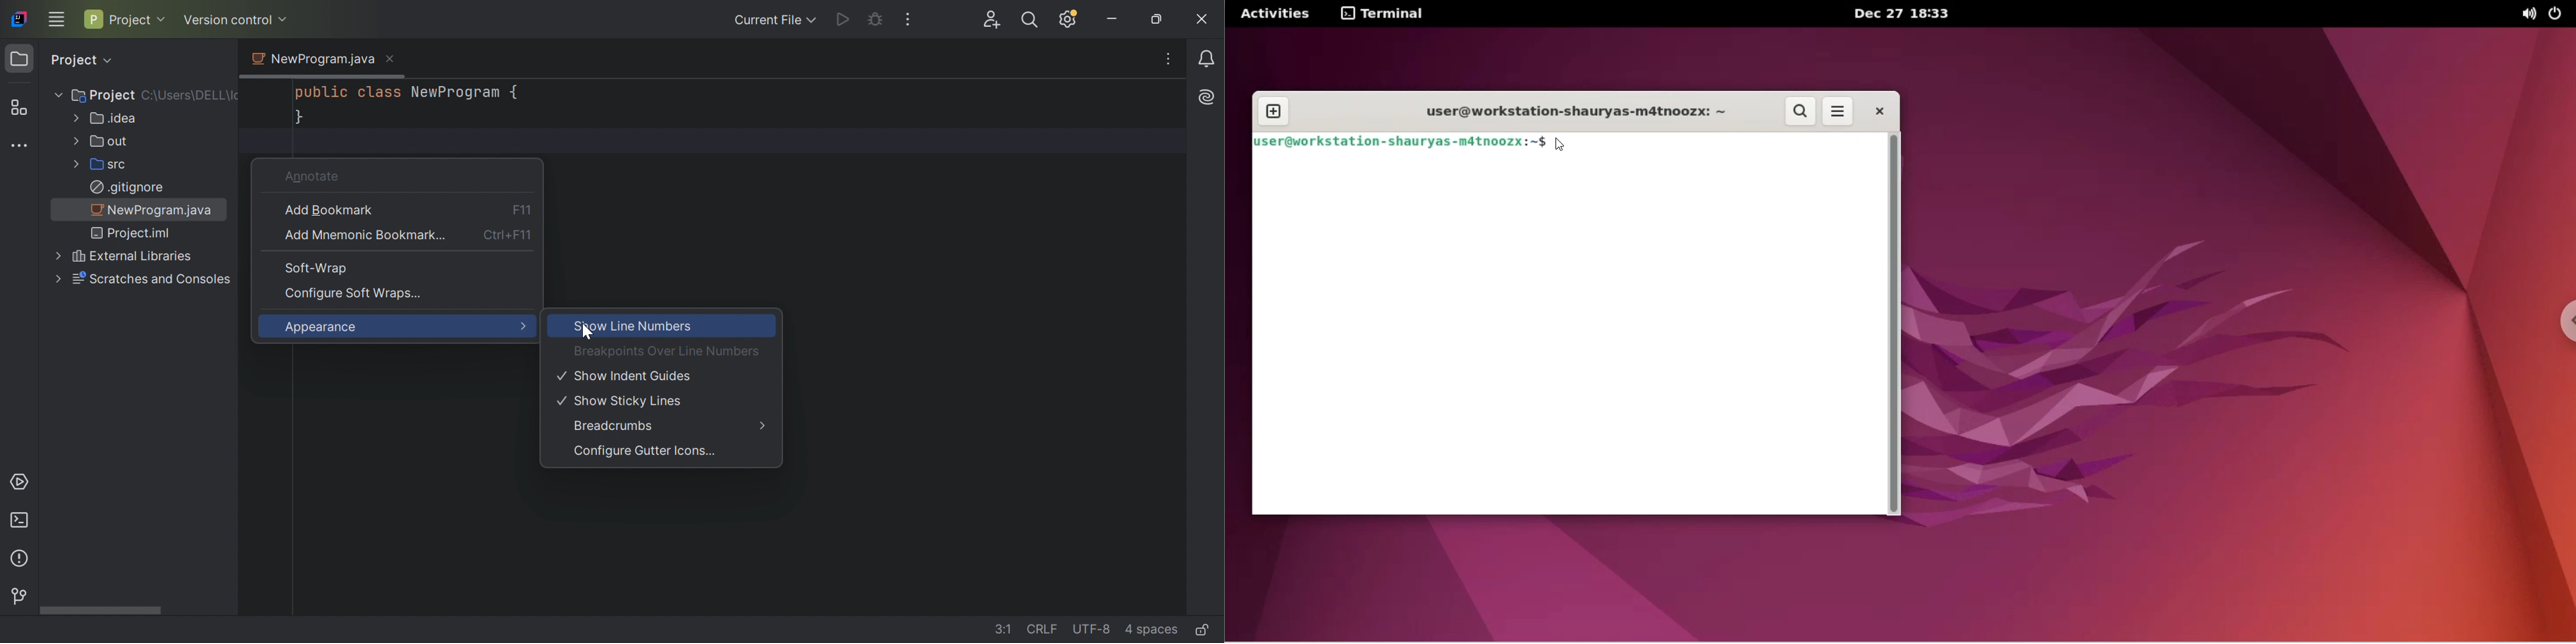 This screenshot has width=2576, height=644. What do you see at coordinates (1200, 24) in the screenshot?
I see `Close` at bounding box center [1200, 24].